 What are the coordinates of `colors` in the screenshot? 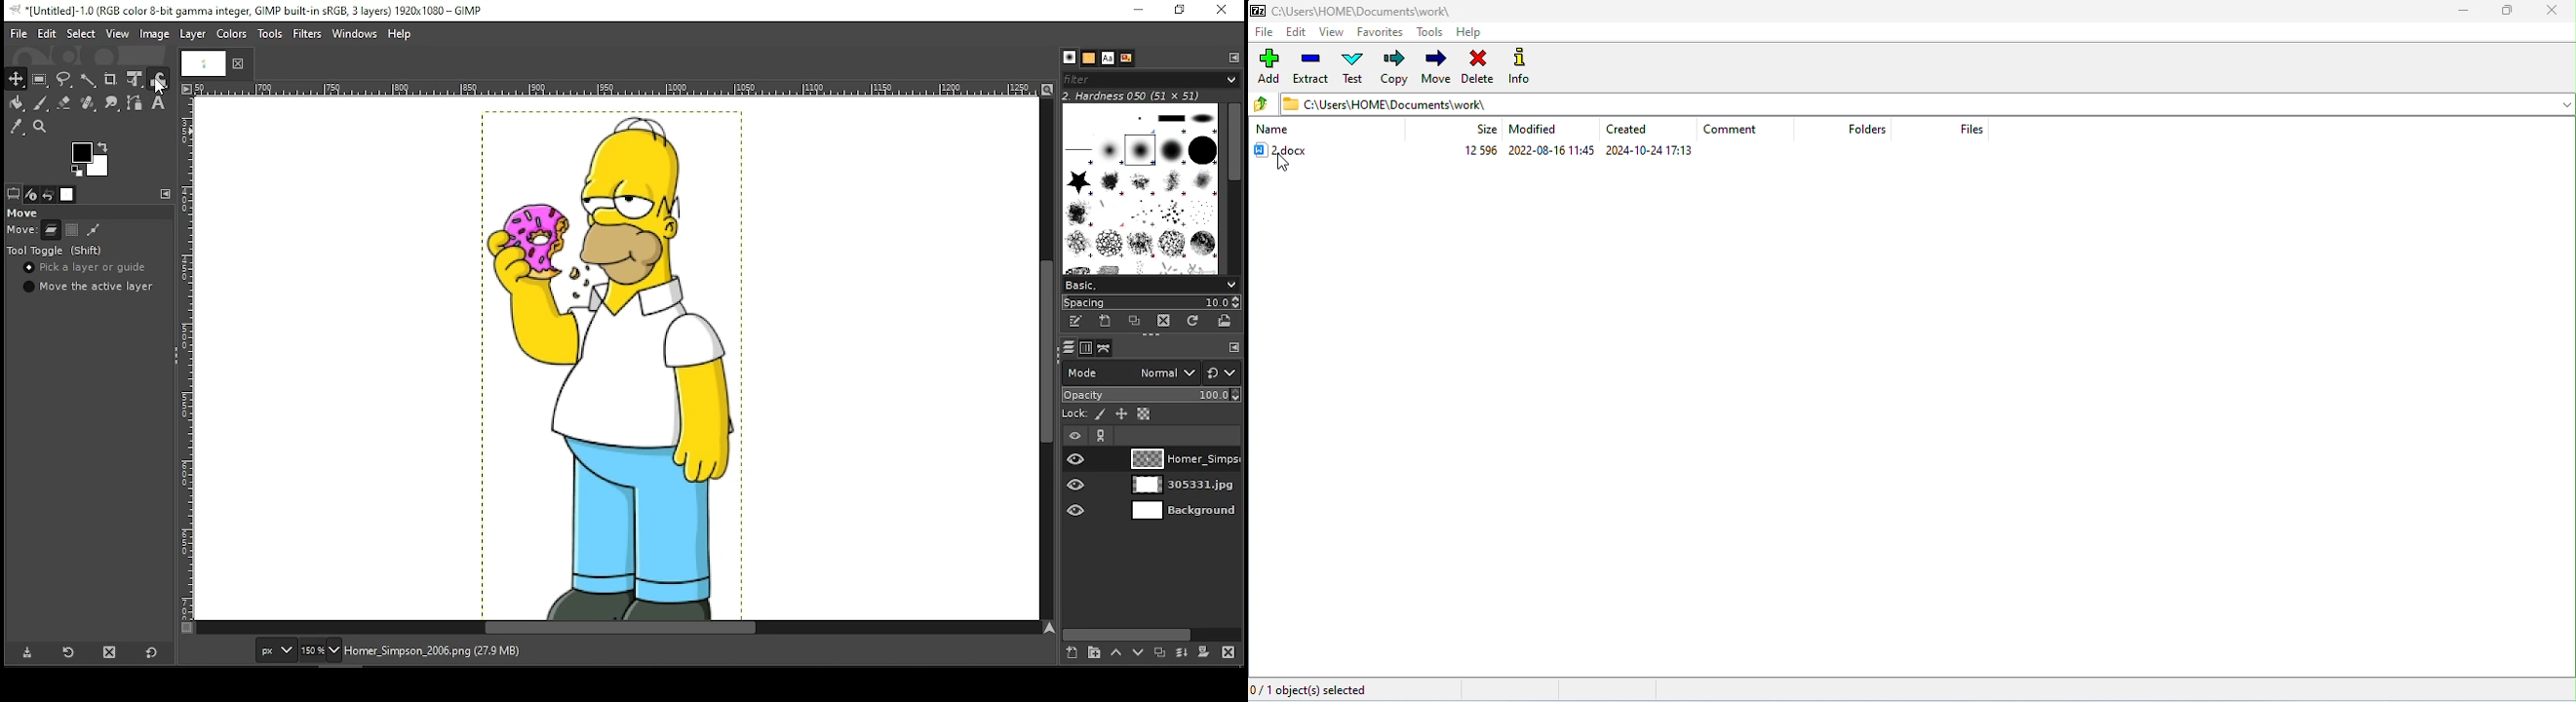 It's located at (234, 34).